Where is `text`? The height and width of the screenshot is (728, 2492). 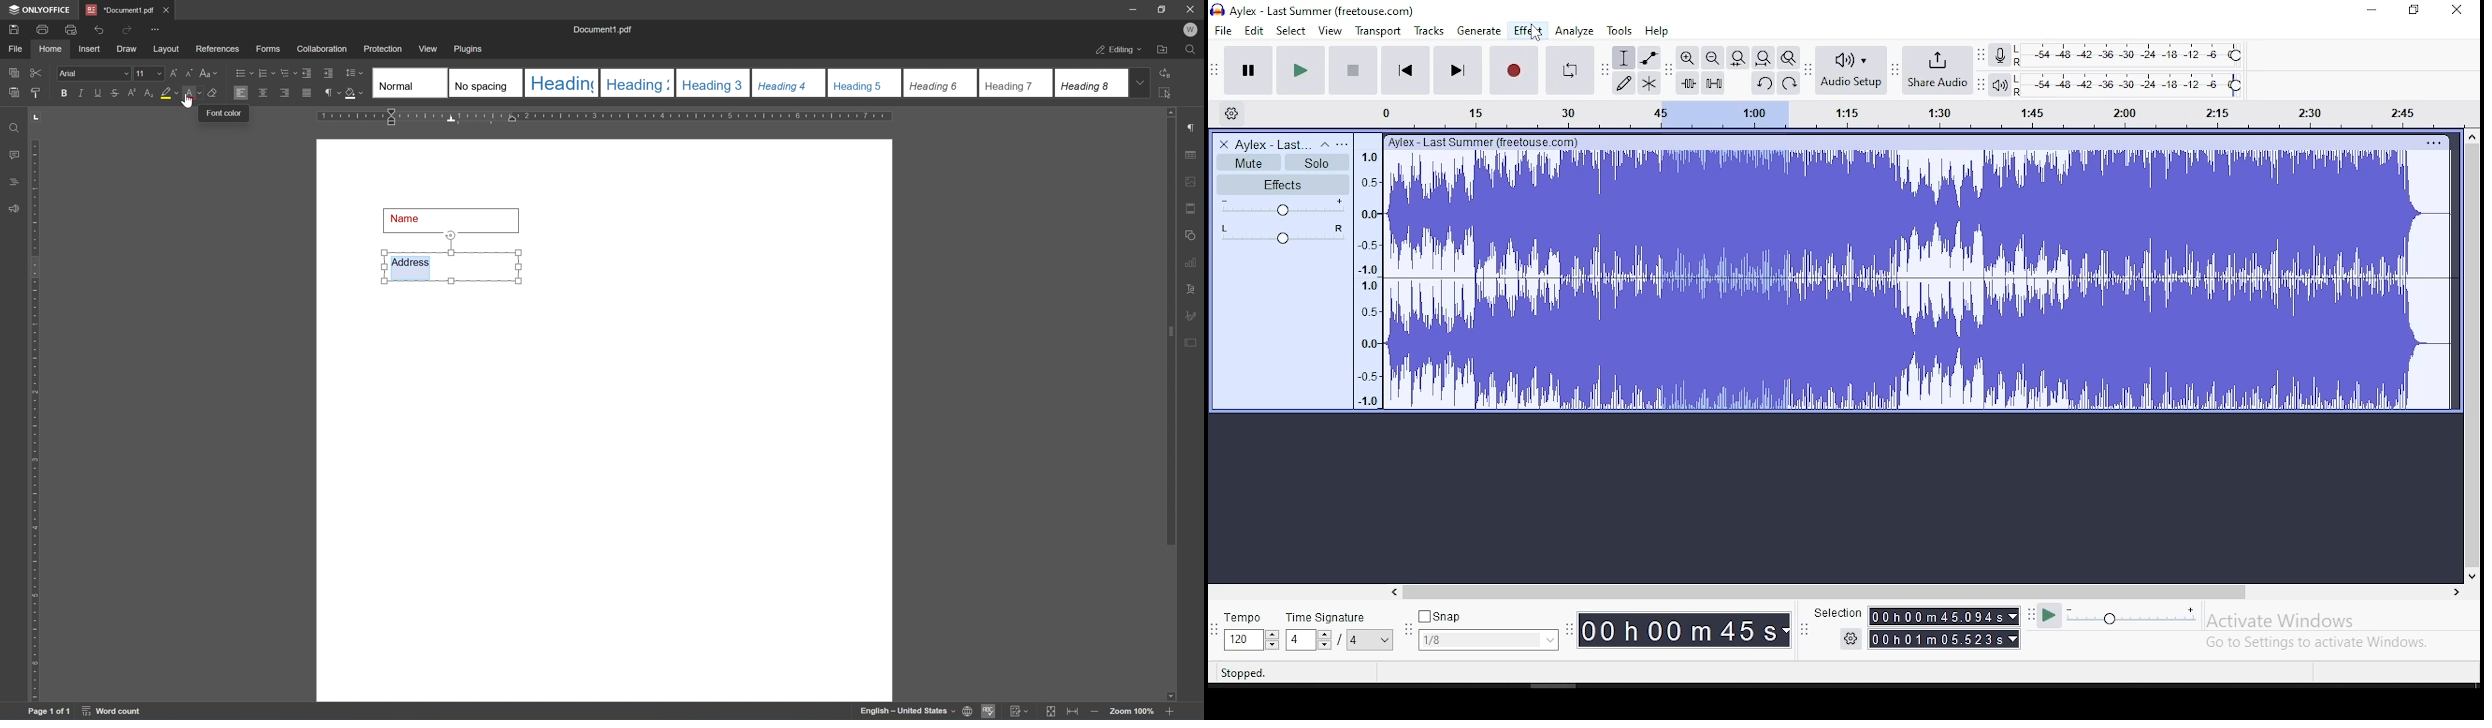 text is located at coordinates (1492, 142).